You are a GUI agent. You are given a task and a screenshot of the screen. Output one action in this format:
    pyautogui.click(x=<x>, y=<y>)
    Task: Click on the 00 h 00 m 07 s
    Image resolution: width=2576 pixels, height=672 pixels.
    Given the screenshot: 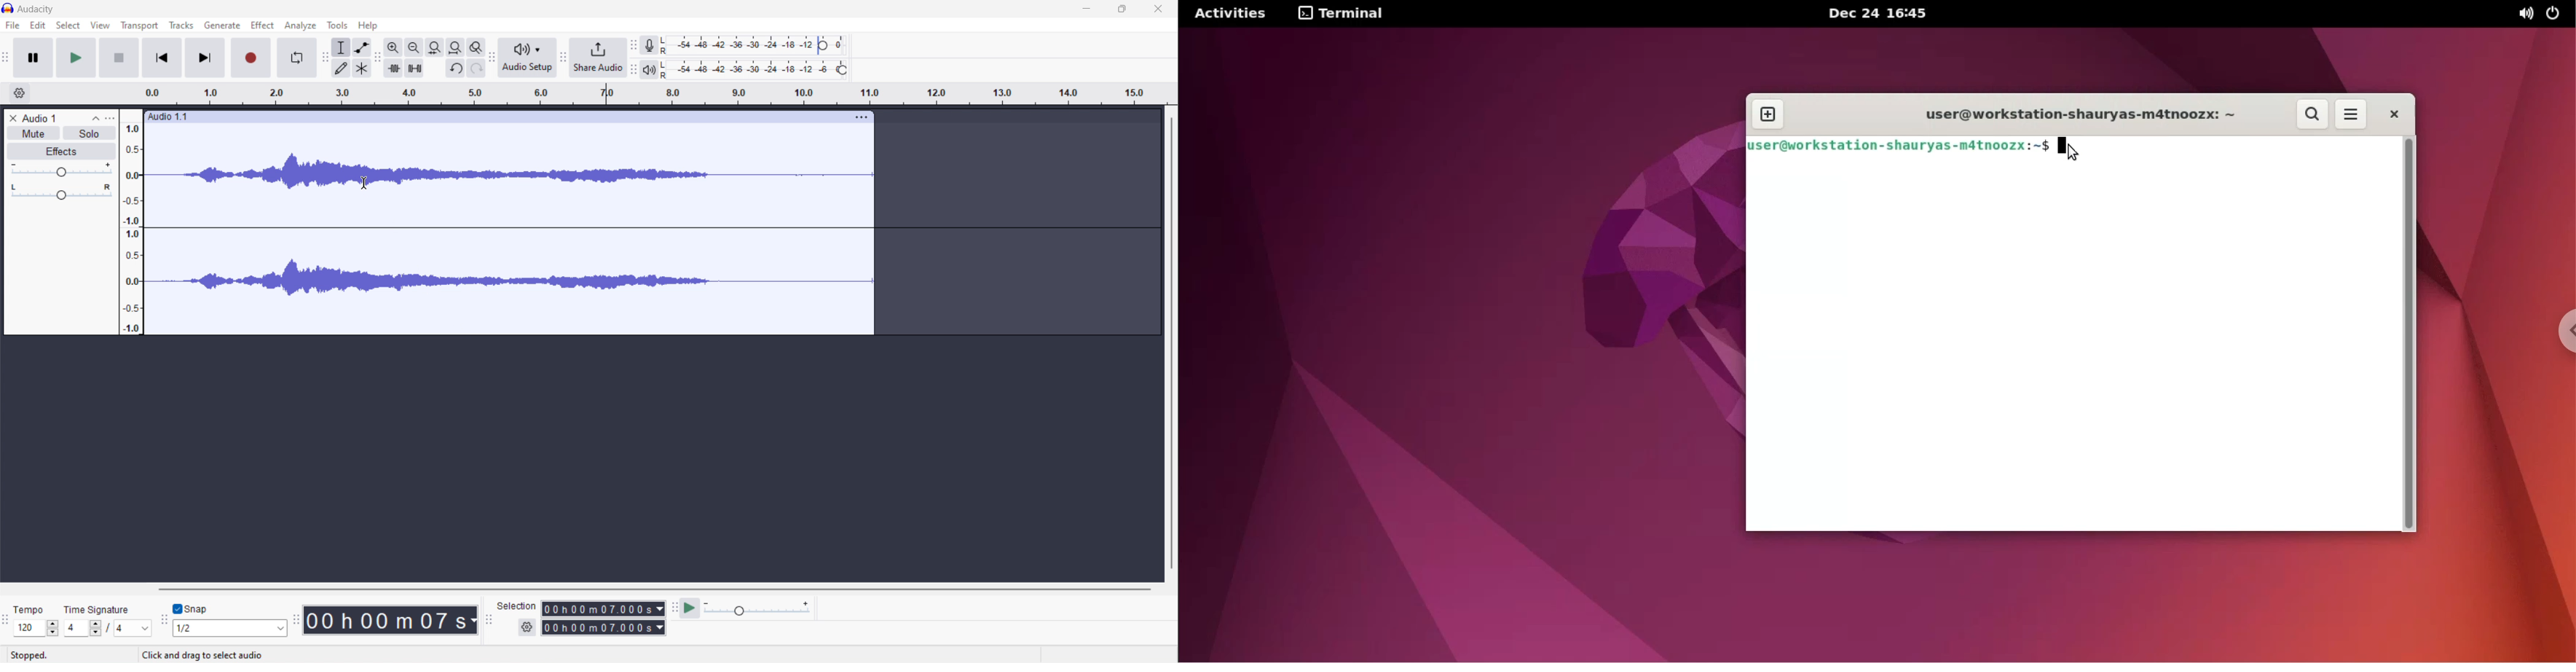 What is the action you would take?
    pyautogui.click(x=391, y=619)
    